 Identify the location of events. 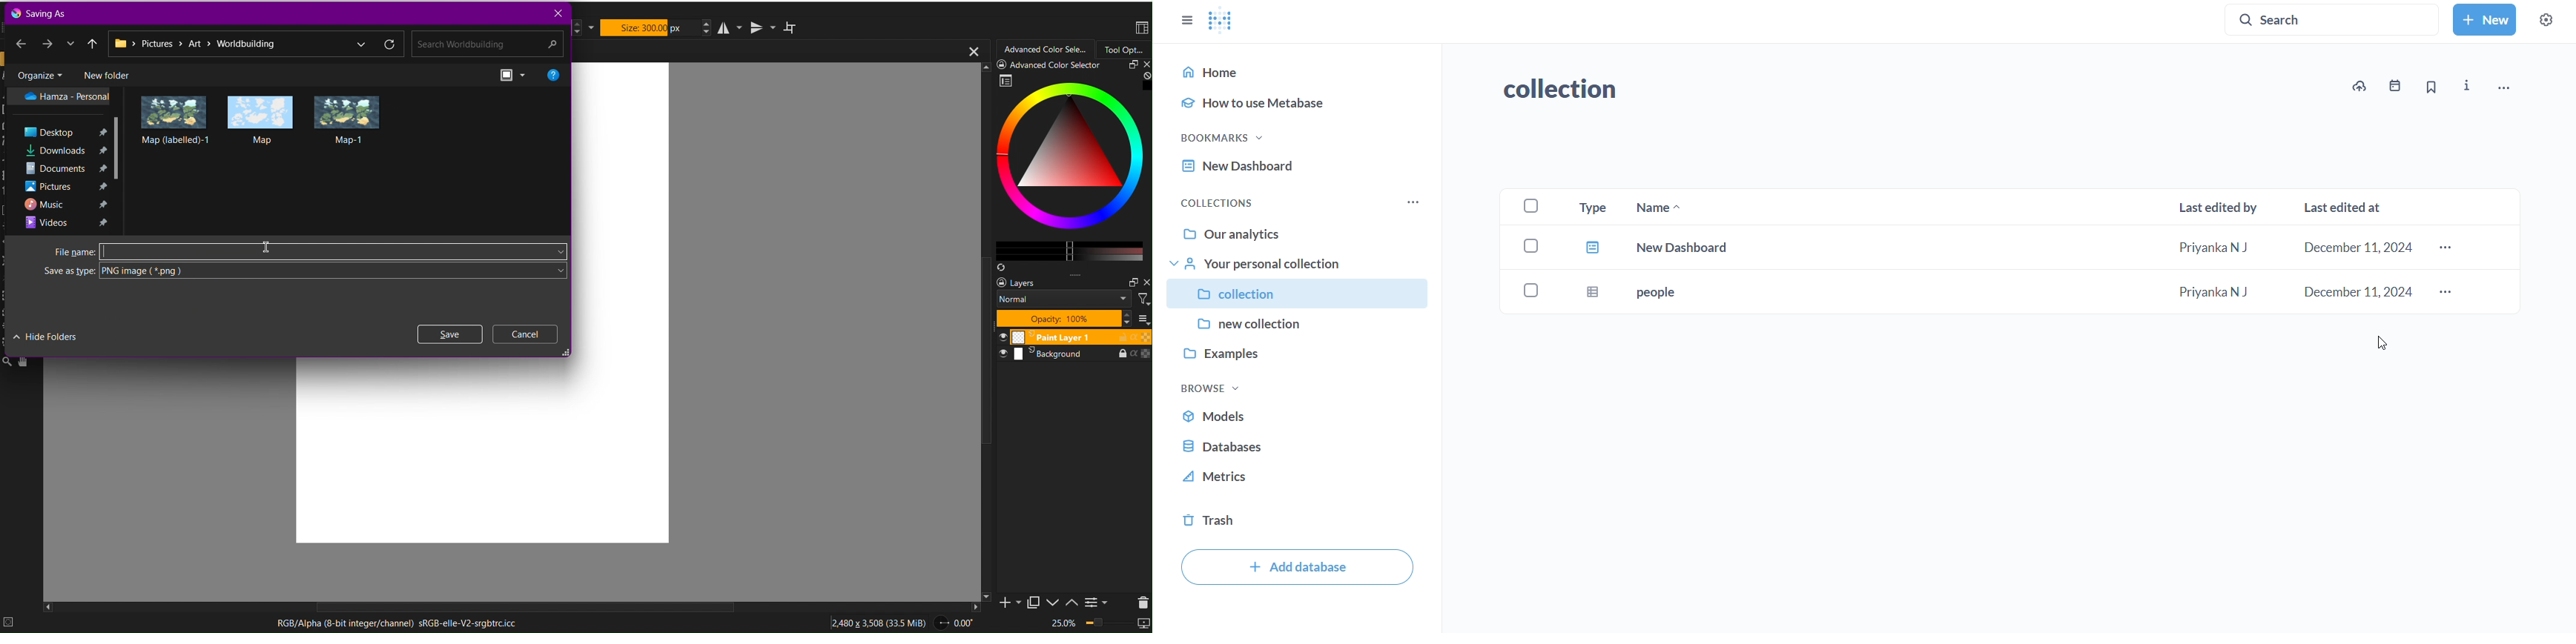
(2394, 86).